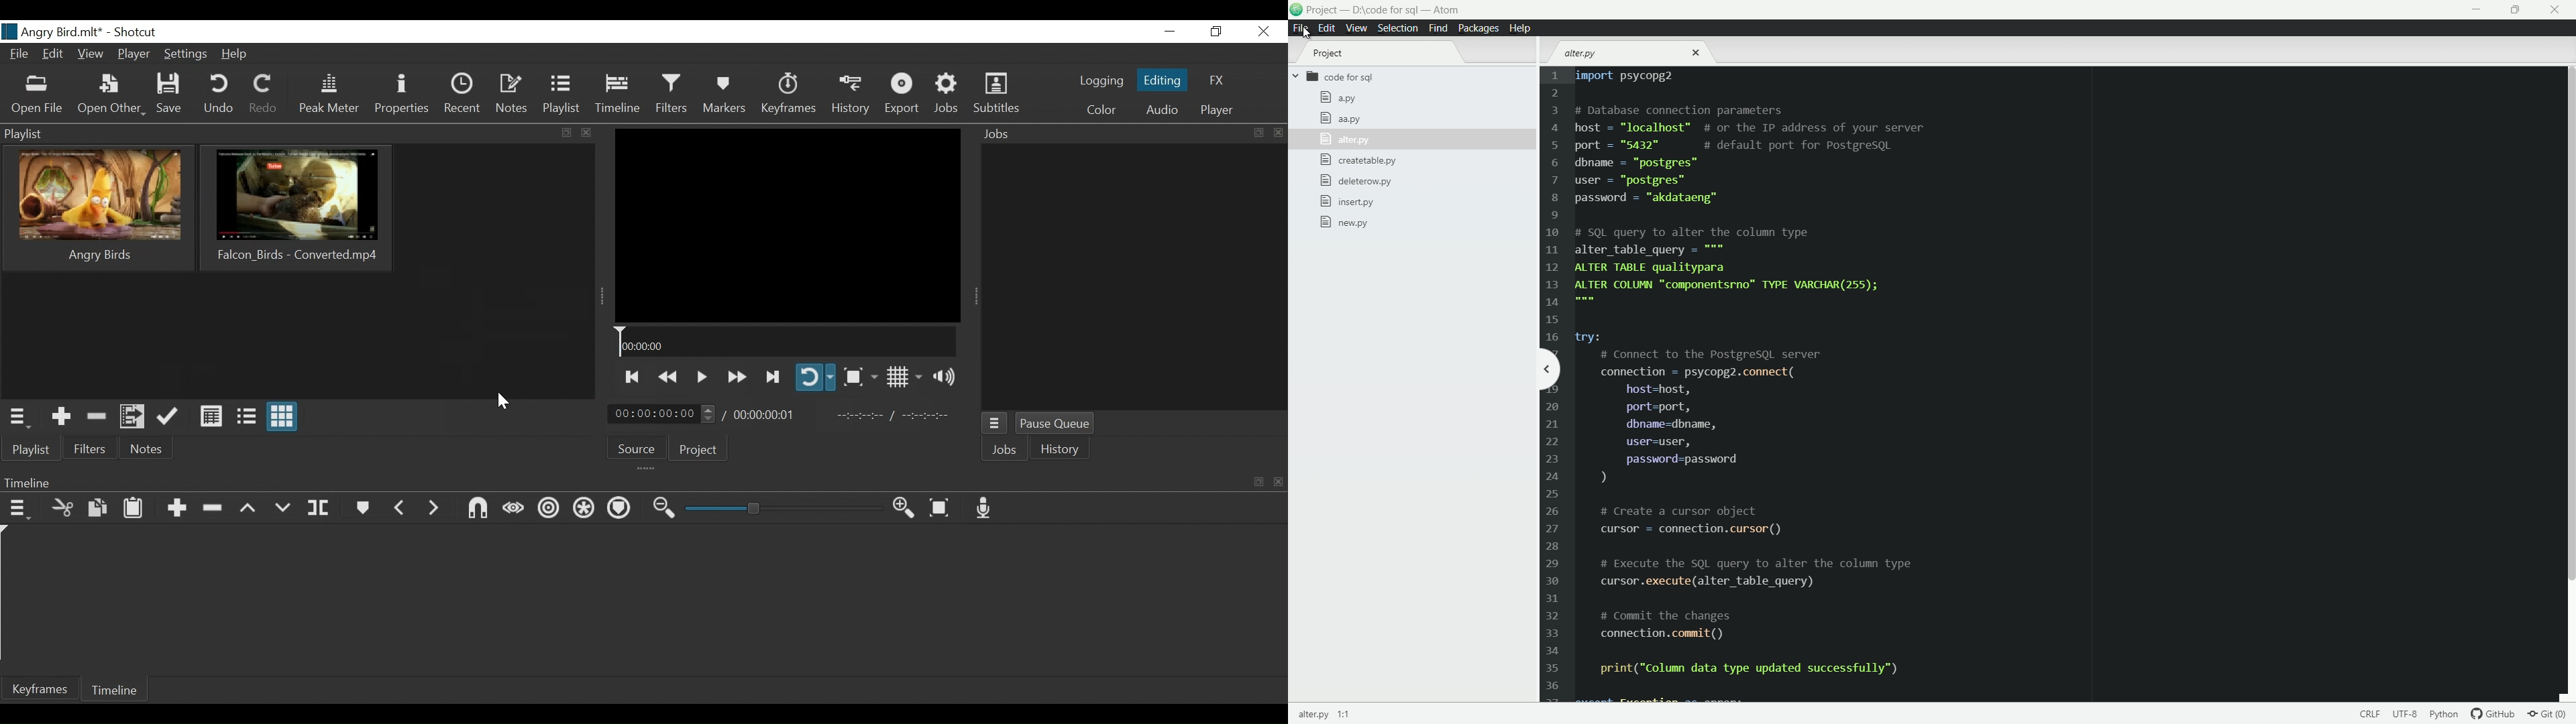 This screenshot has width=2576, height=728. Describe the element at coordinates (859, 377) in the screenshot. I see `Toggle Zoom` at that location.